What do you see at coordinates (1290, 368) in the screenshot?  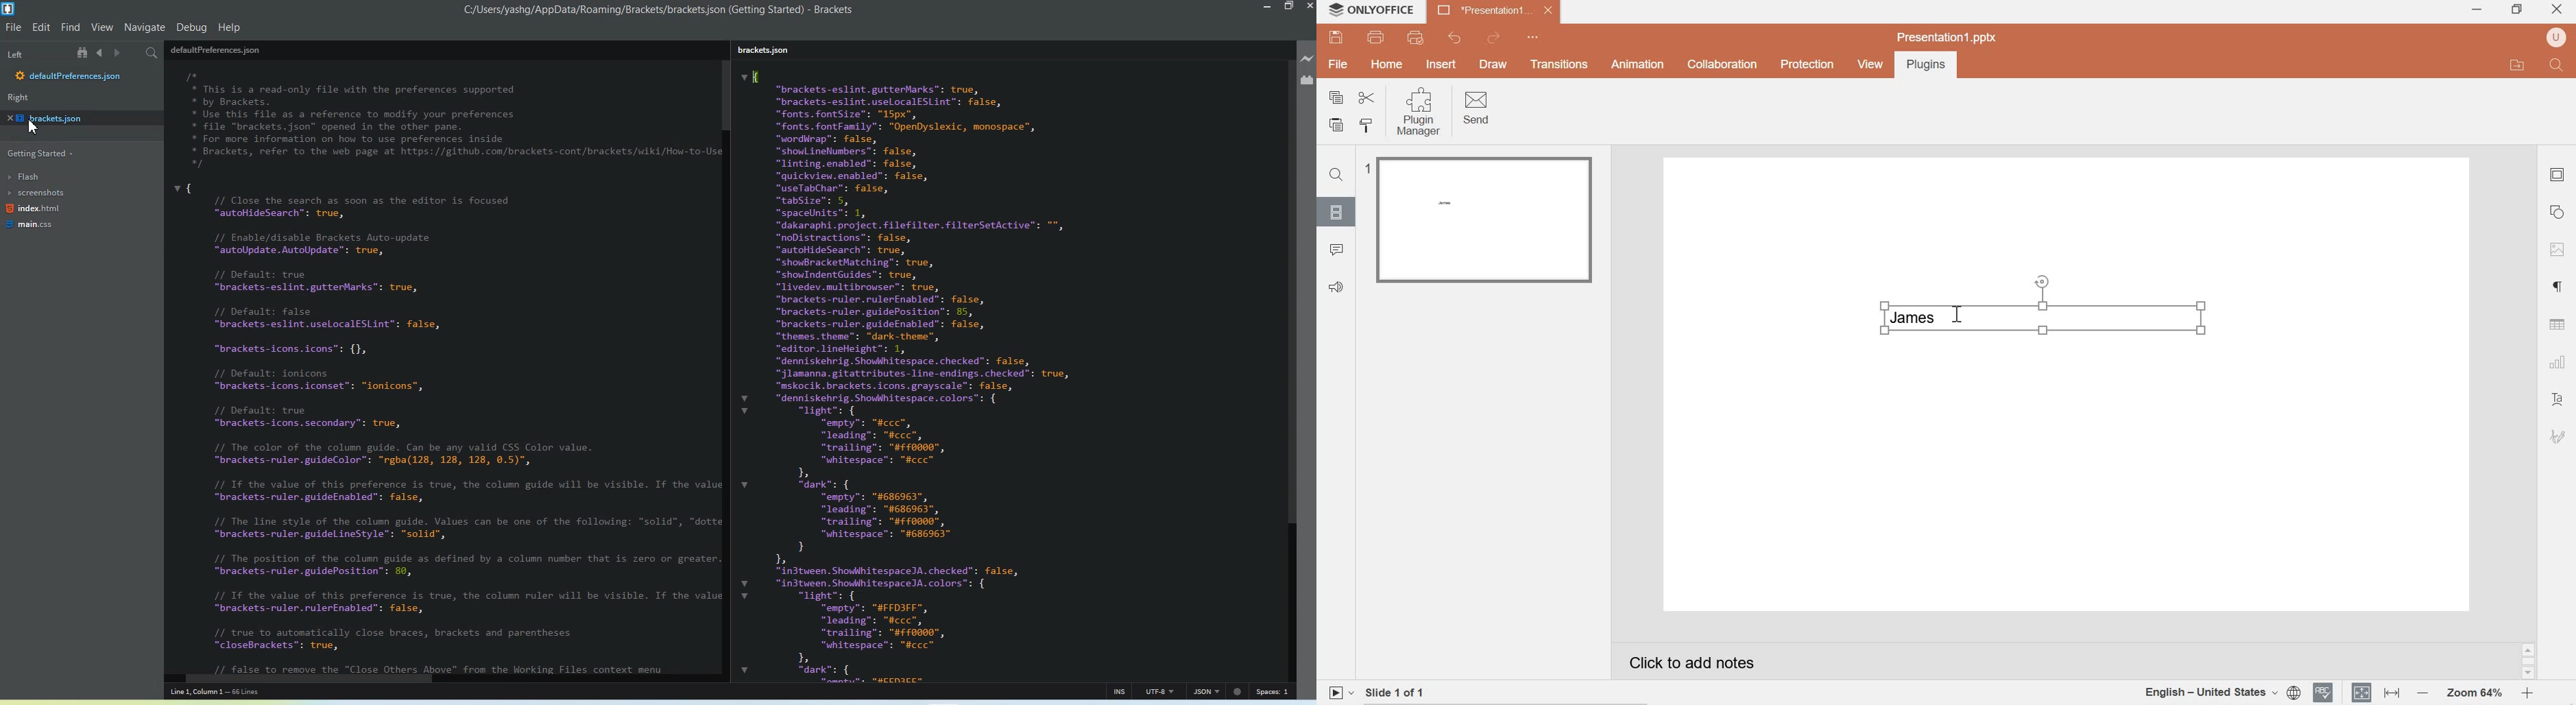 I see `Vertical Scroll bar` at bounding box center [1290, 368].